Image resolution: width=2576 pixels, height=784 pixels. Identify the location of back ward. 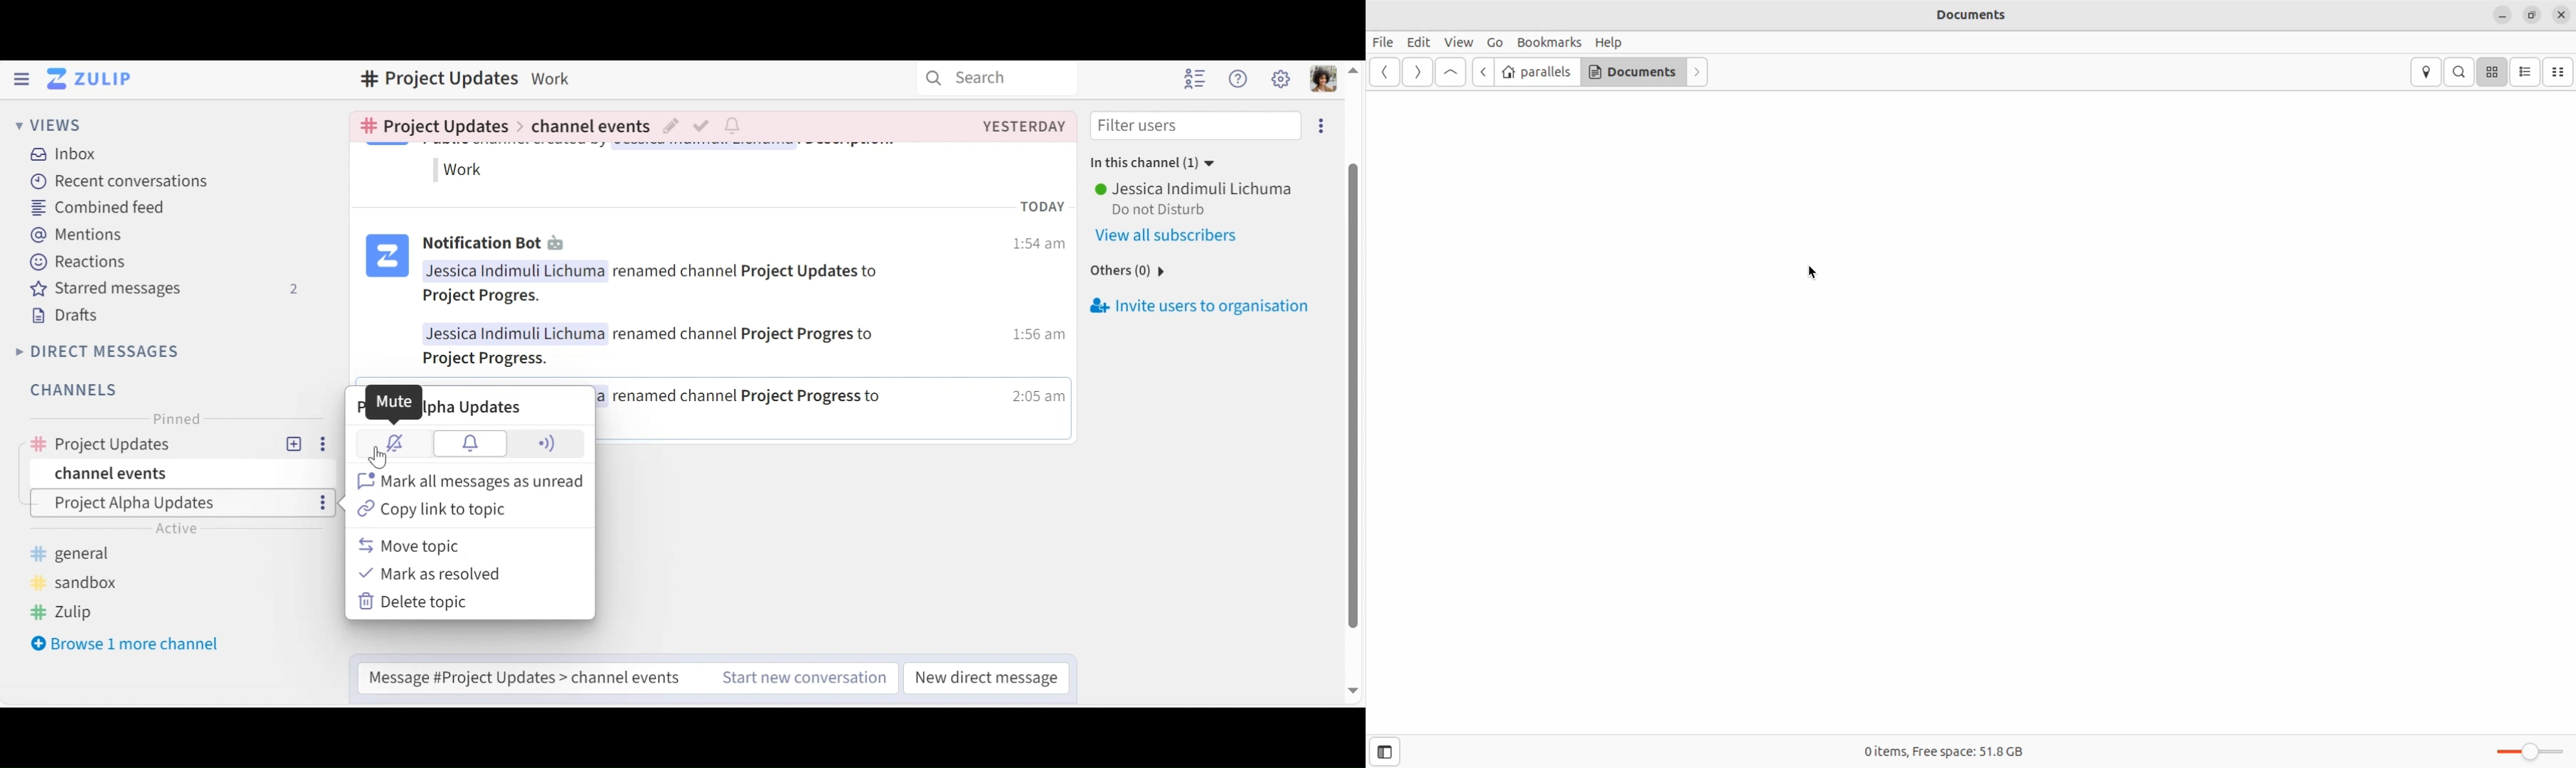
(1386, 73).